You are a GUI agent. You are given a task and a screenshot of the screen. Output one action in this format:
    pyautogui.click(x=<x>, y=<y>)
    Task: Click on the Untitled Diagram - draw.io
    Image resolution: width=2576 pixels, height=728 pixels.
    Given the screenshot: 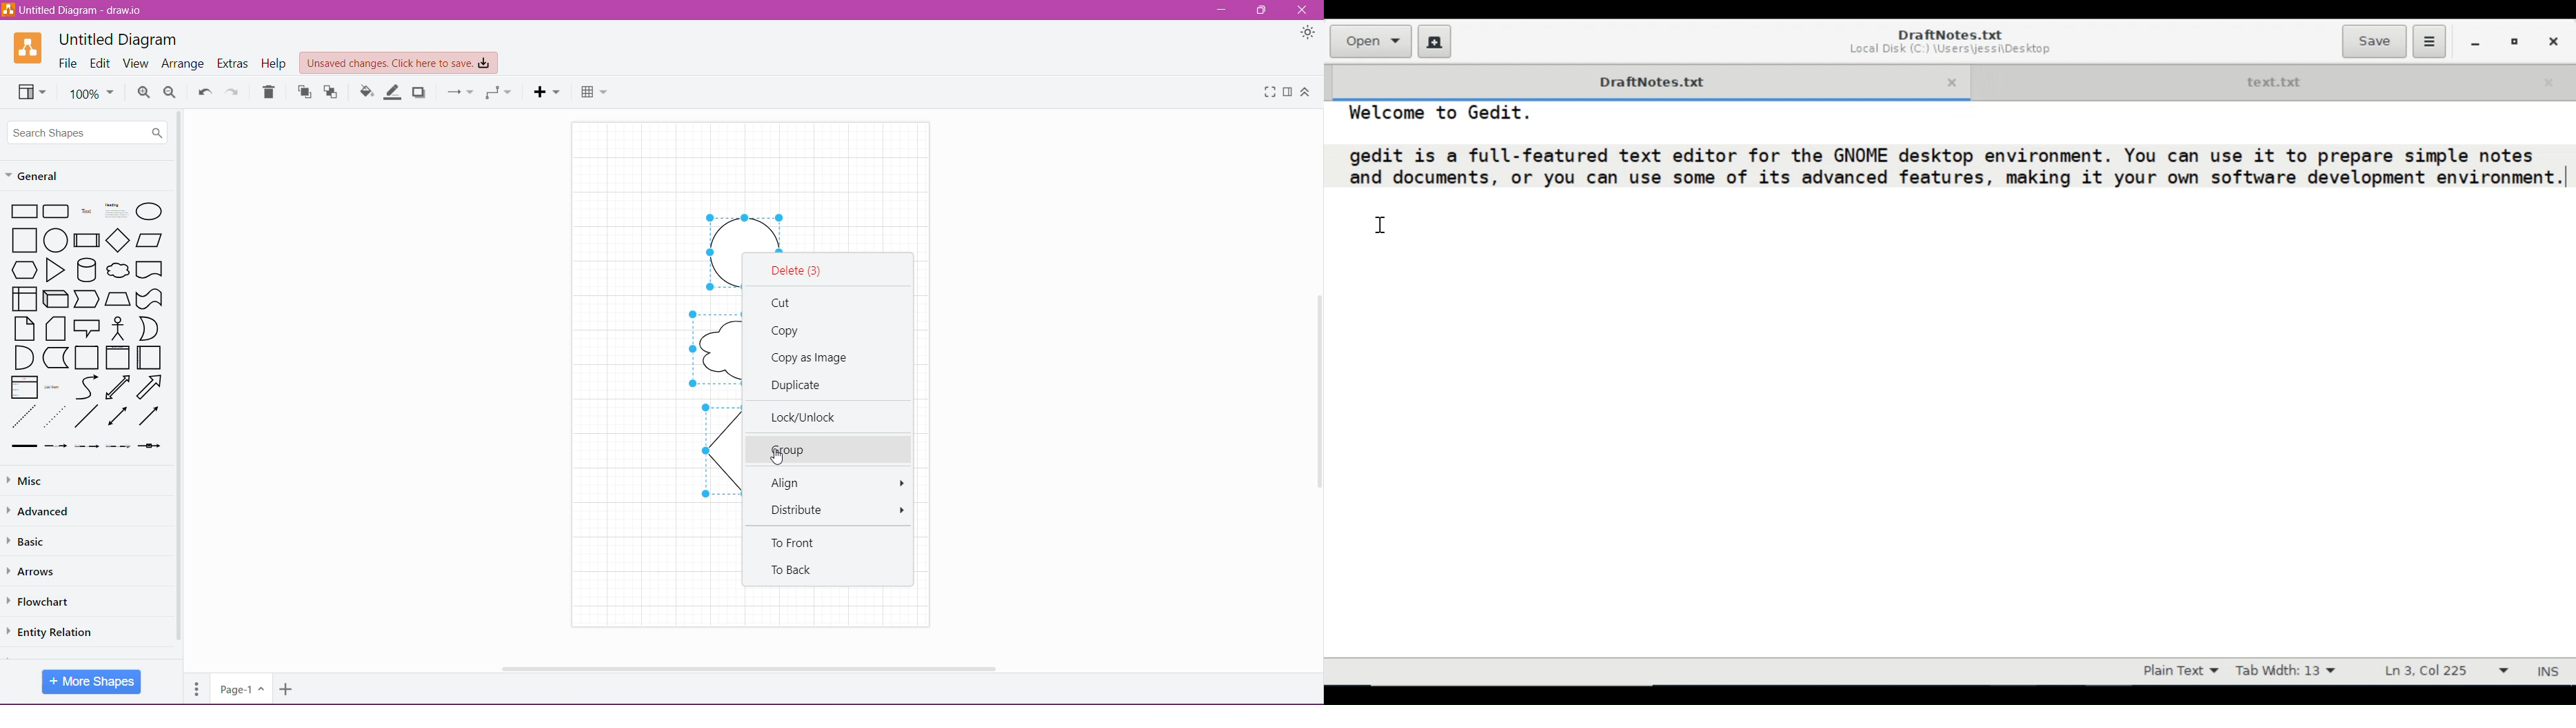 What is the action you would take?
    pyautogui.click(x=77, y=10)
    